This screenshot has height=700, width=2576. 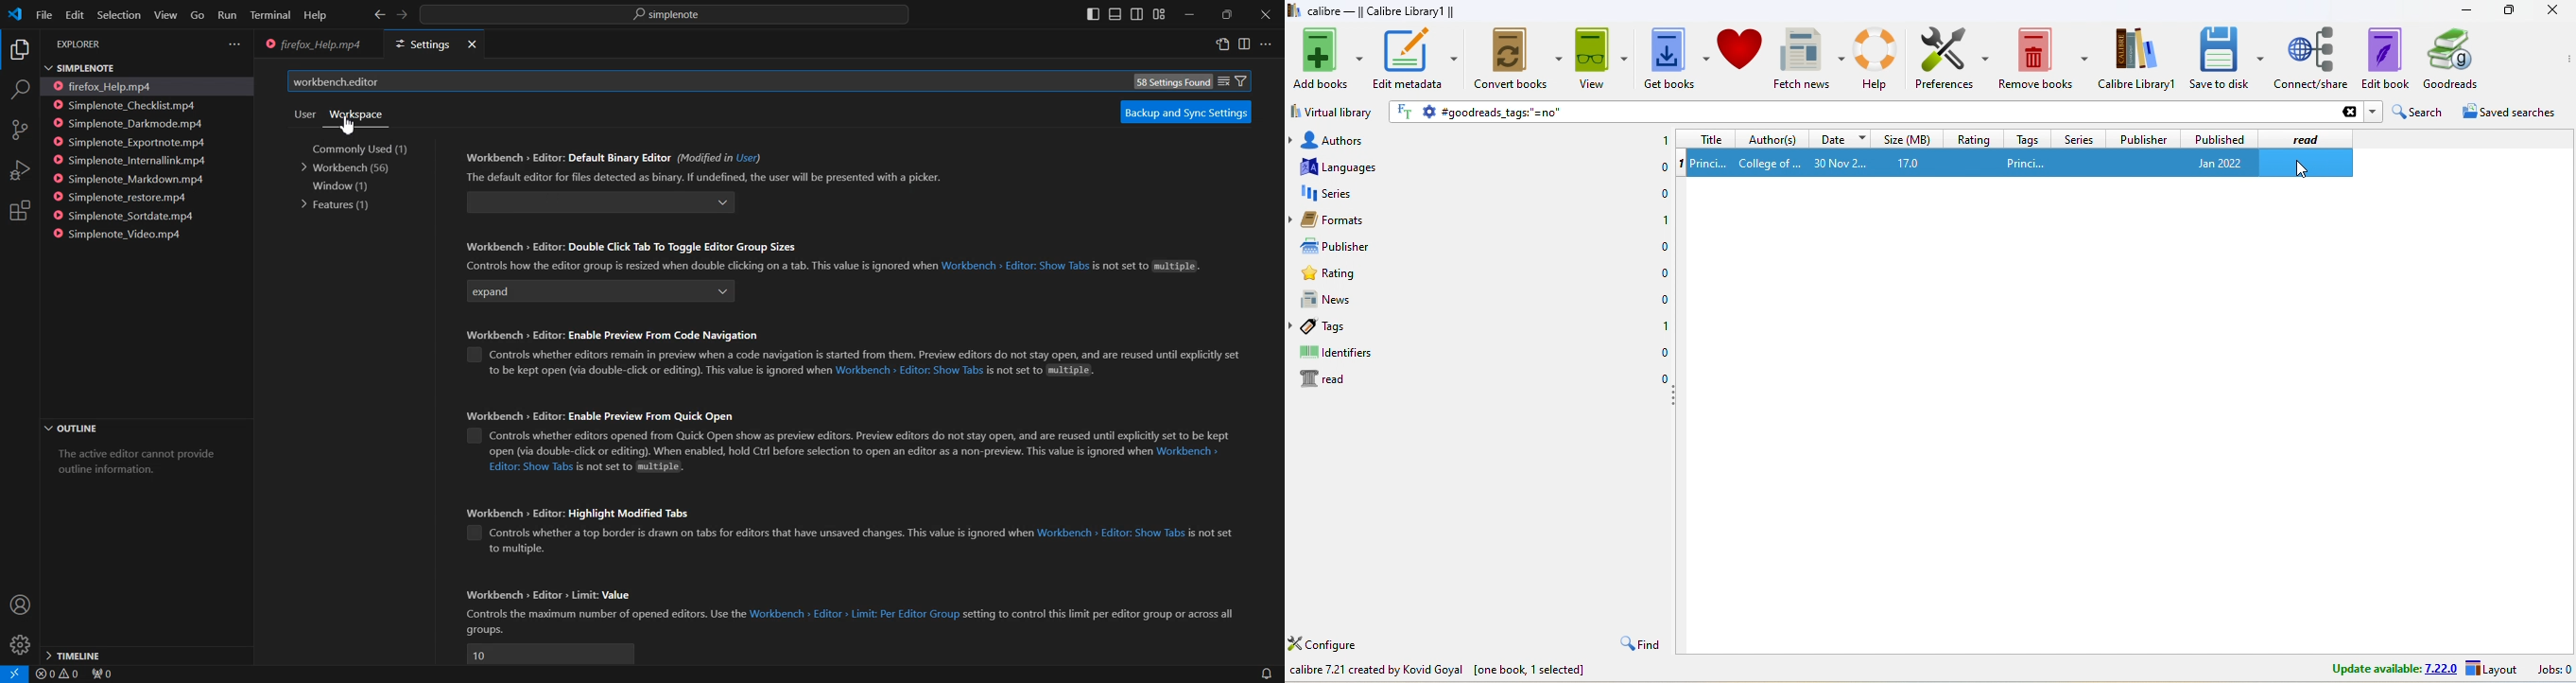 What do you see at coordinates (2221, 164) in the screenshot?
I see `jan 2022` at bounding box center [2221, 164].